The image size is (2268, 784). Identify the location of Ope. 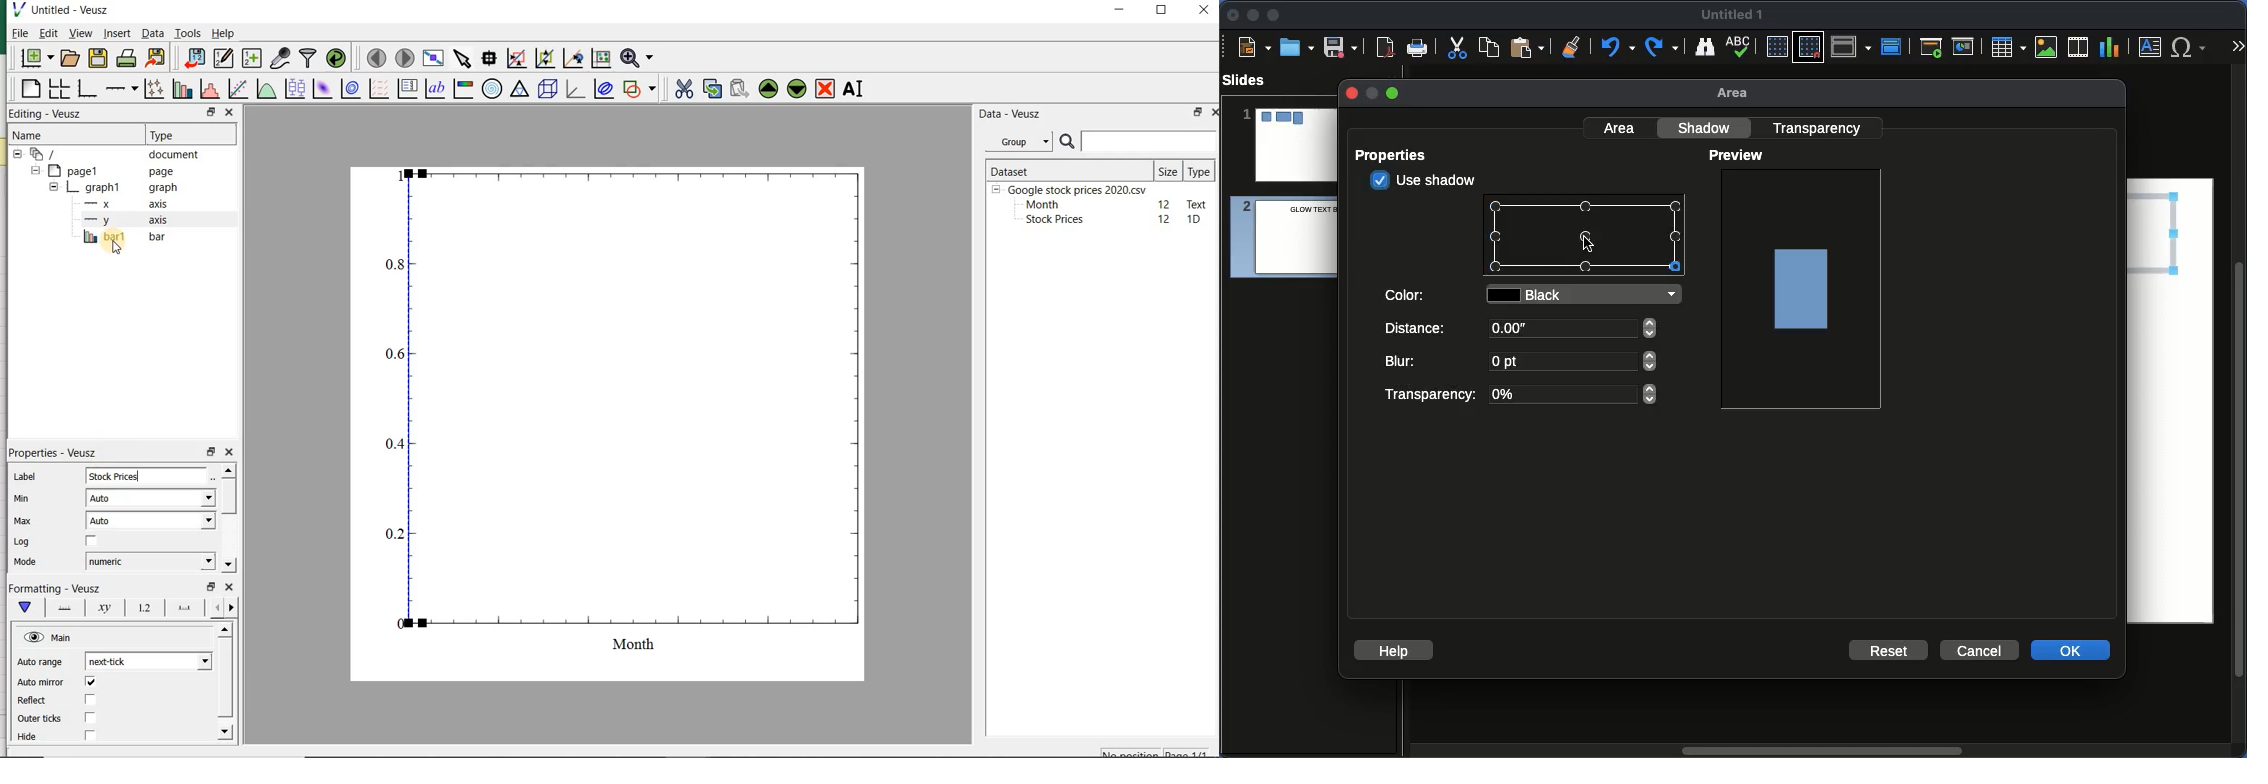
(1297, 46).